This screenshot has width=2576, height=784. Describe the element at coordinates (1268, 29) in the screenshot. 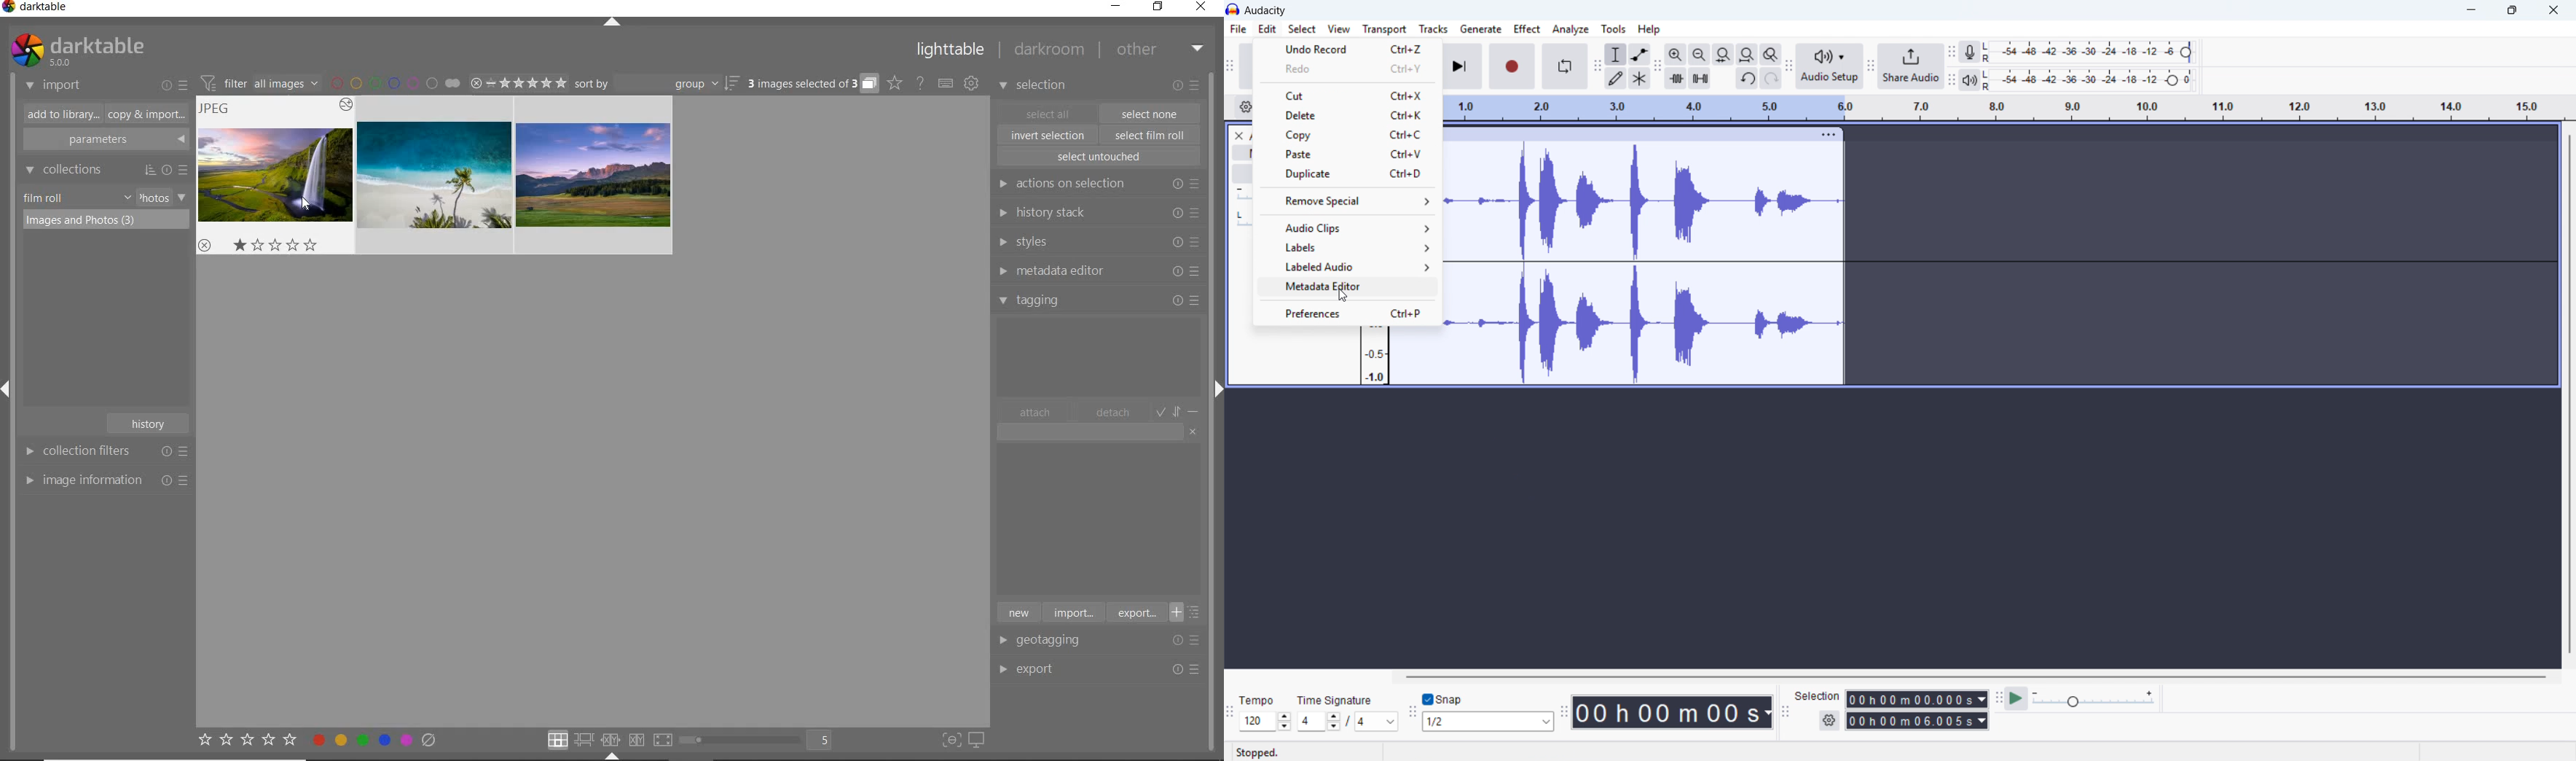

I see `edit` at that location.